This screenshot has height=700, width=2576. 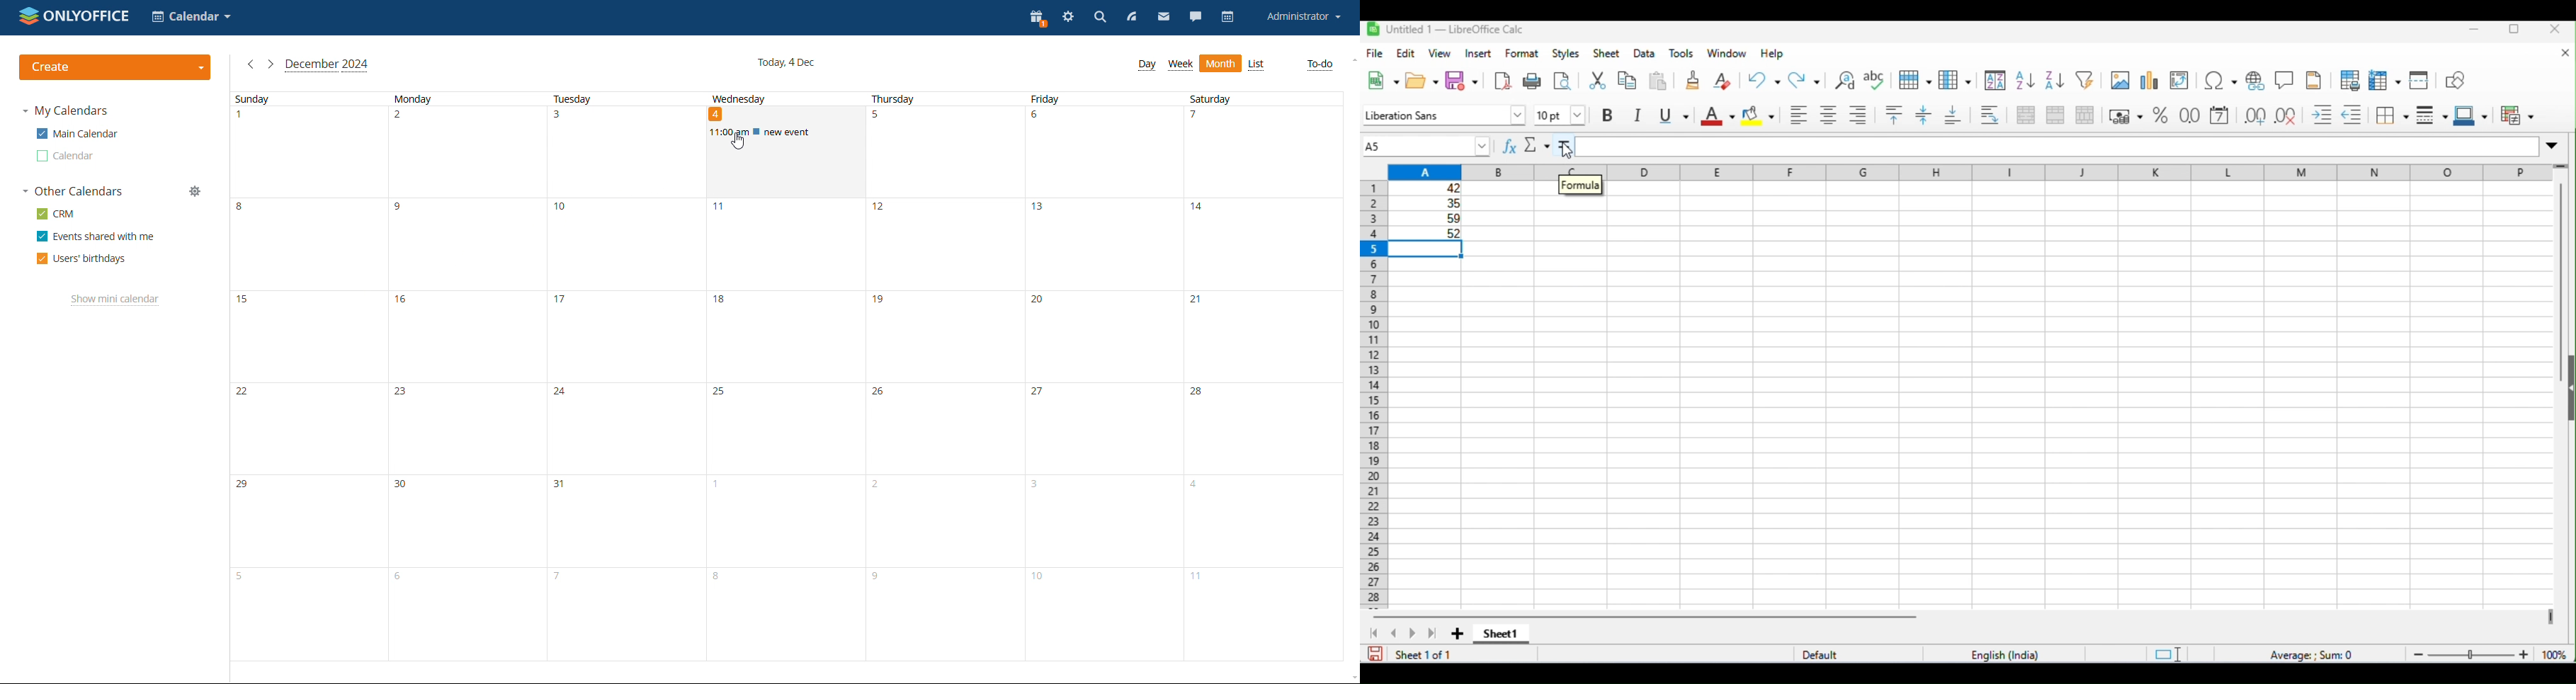 I want to click on center vertically, so click(x=1924, y=115).